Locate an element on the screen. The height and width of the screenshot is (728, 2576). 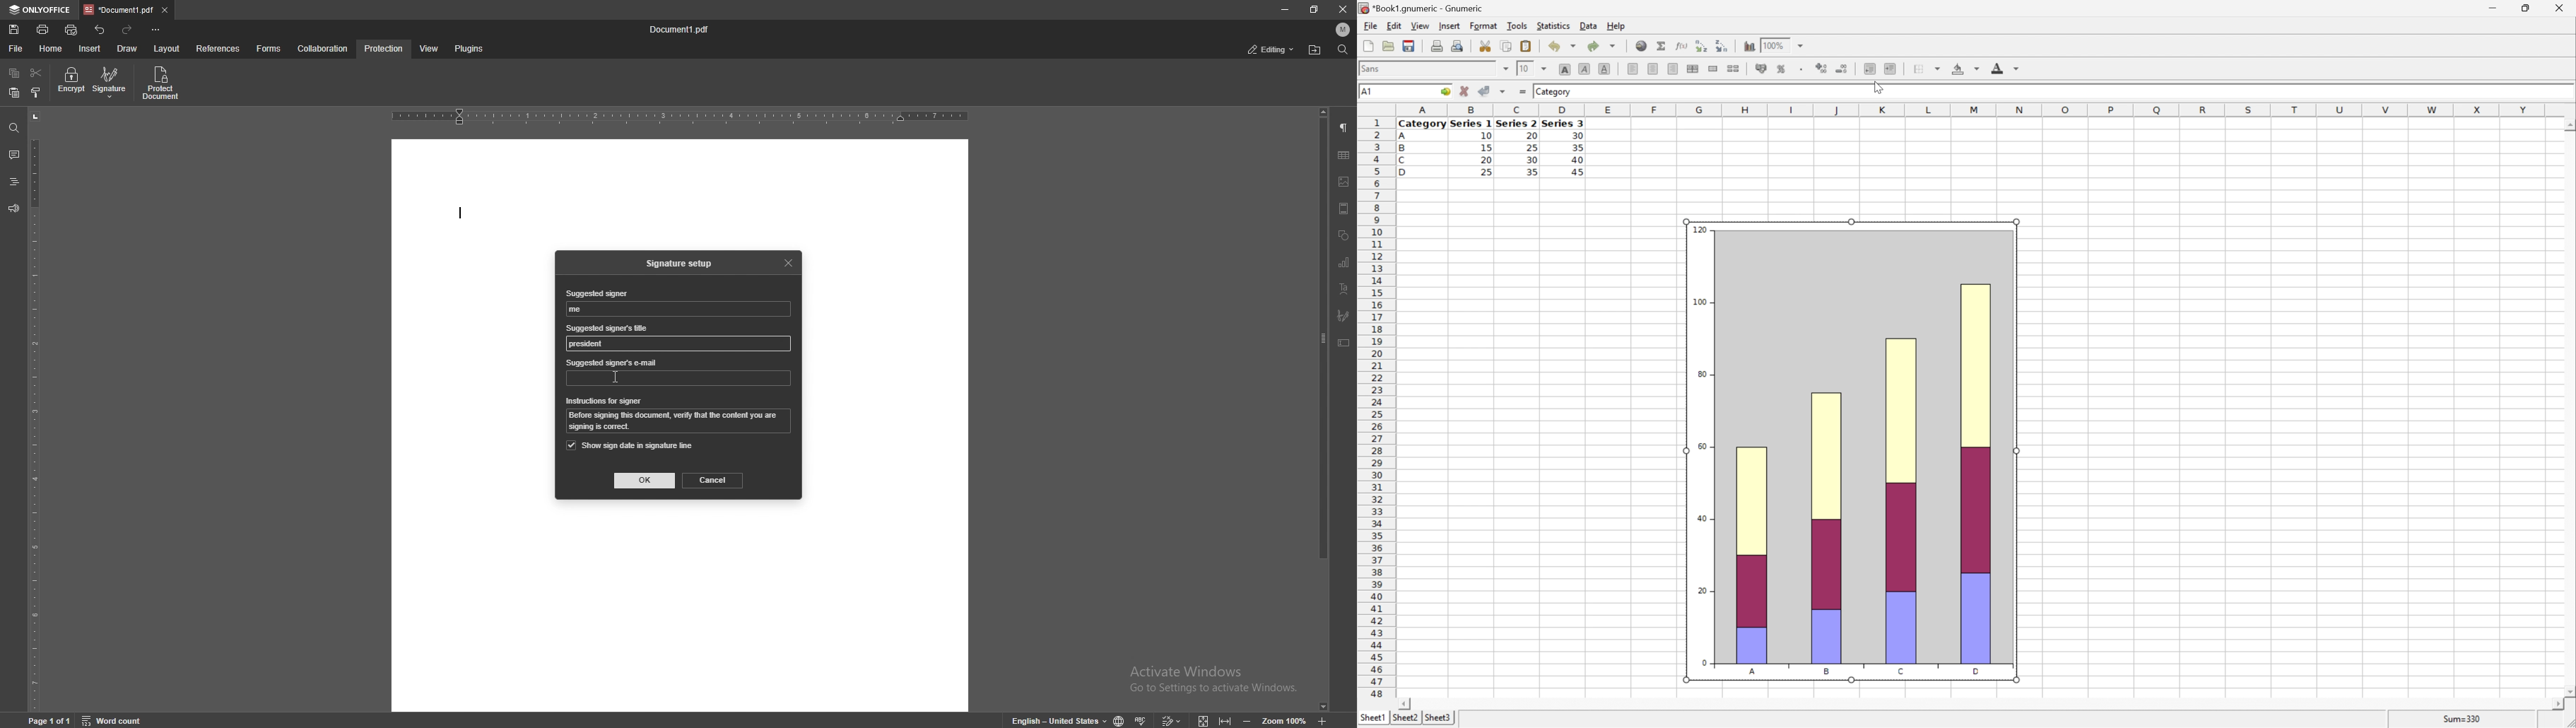
Help is located at coordinates (1617, 27).